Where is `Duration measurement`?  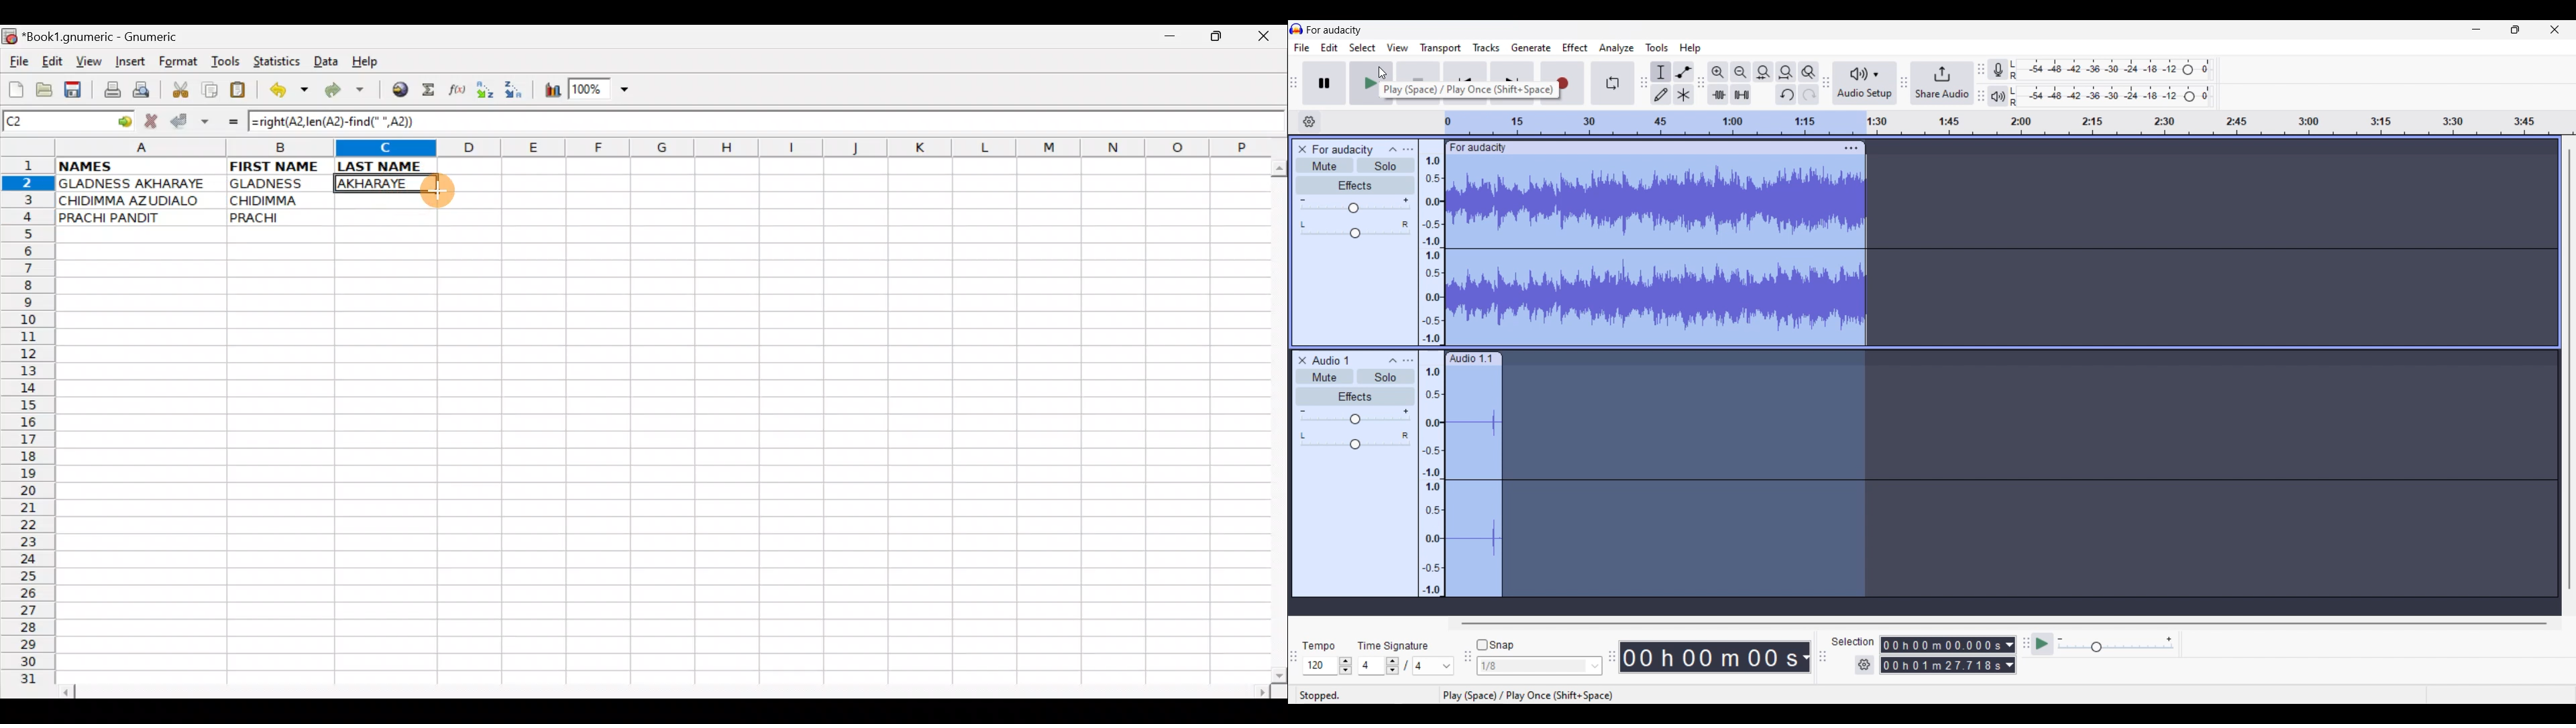
Duration measurement is located at coordinates (2010, 655).